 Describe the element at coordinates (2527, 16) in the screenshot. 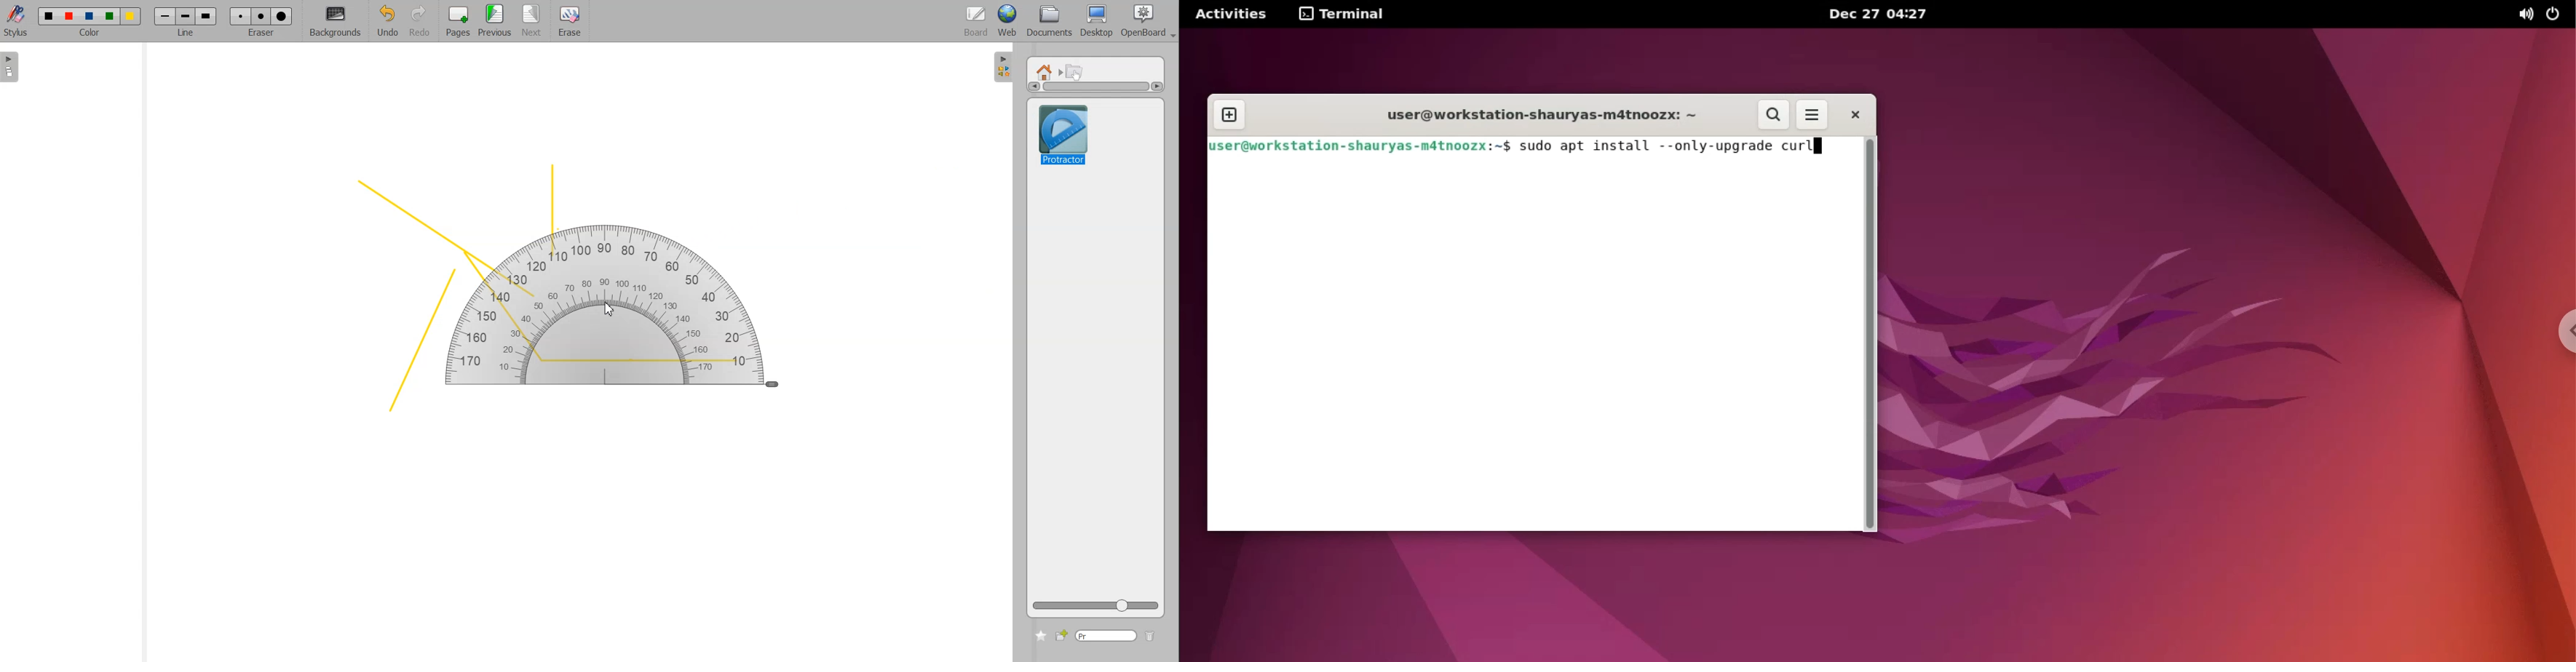

I see `sound options` at that location.